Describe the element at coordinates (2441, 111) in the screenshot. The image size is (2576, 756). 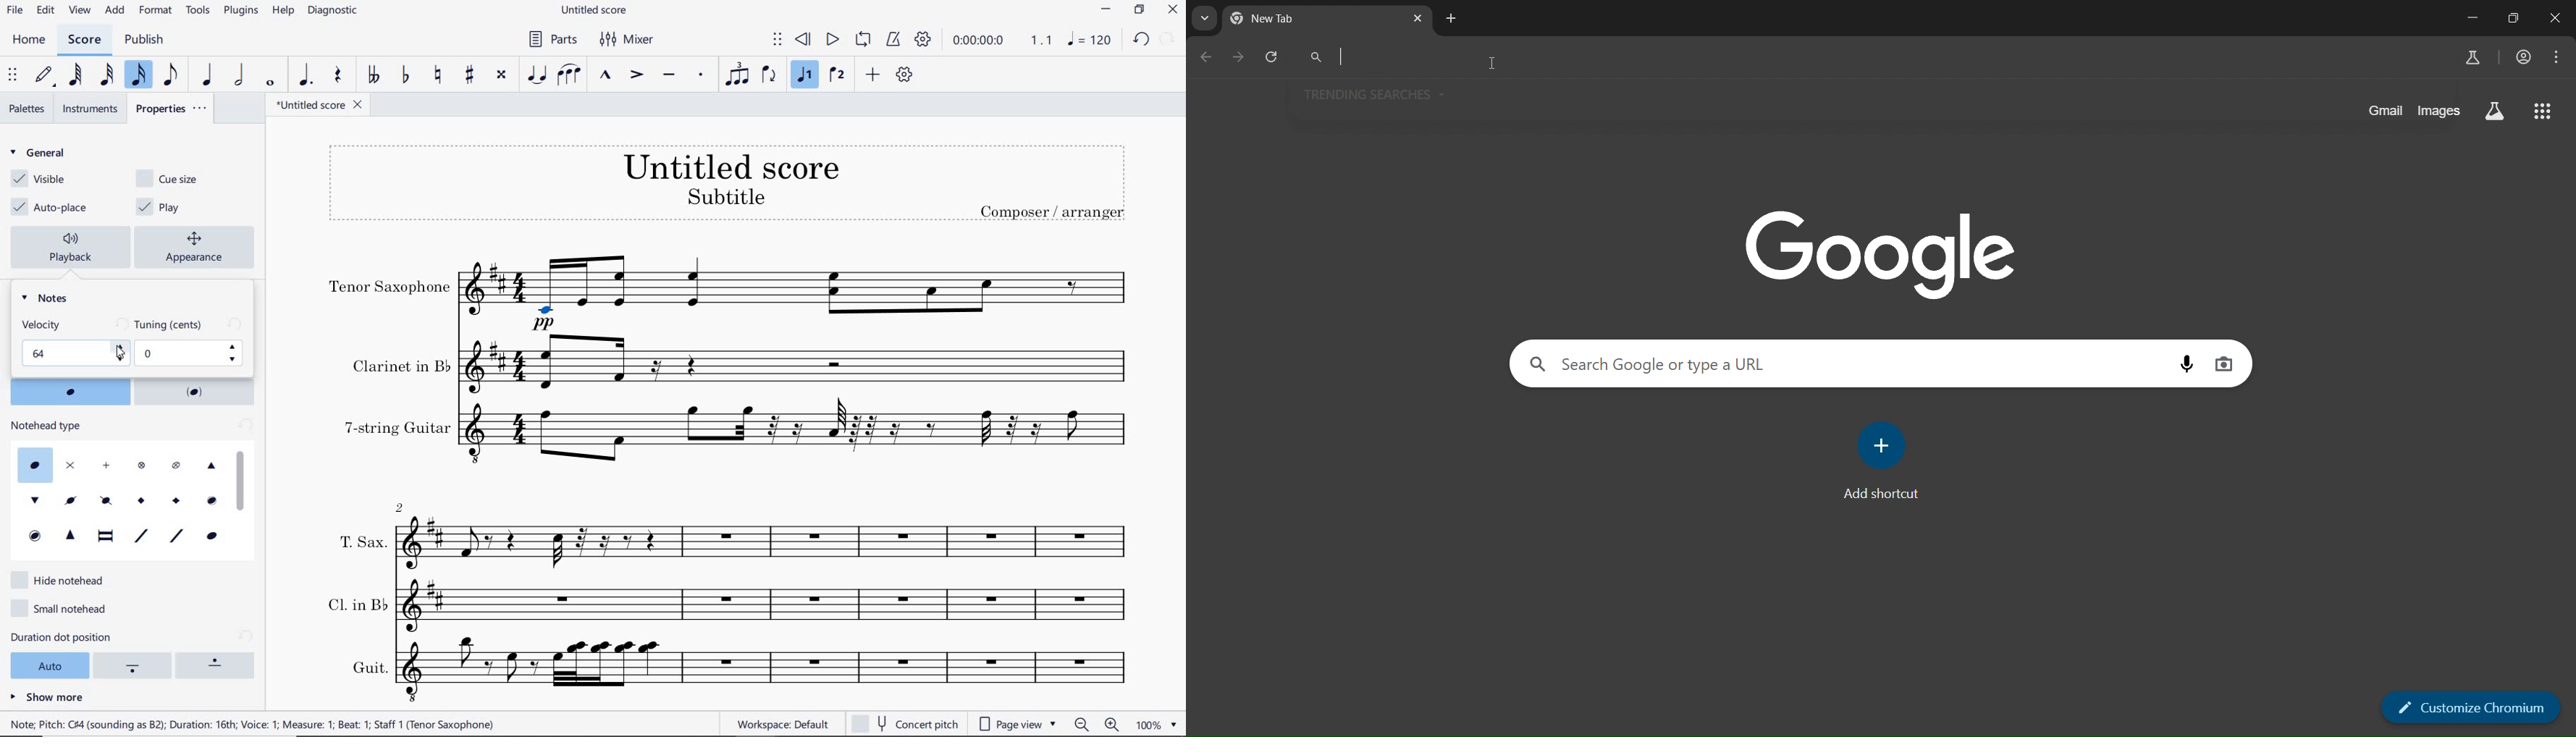
I see `images` at that location.